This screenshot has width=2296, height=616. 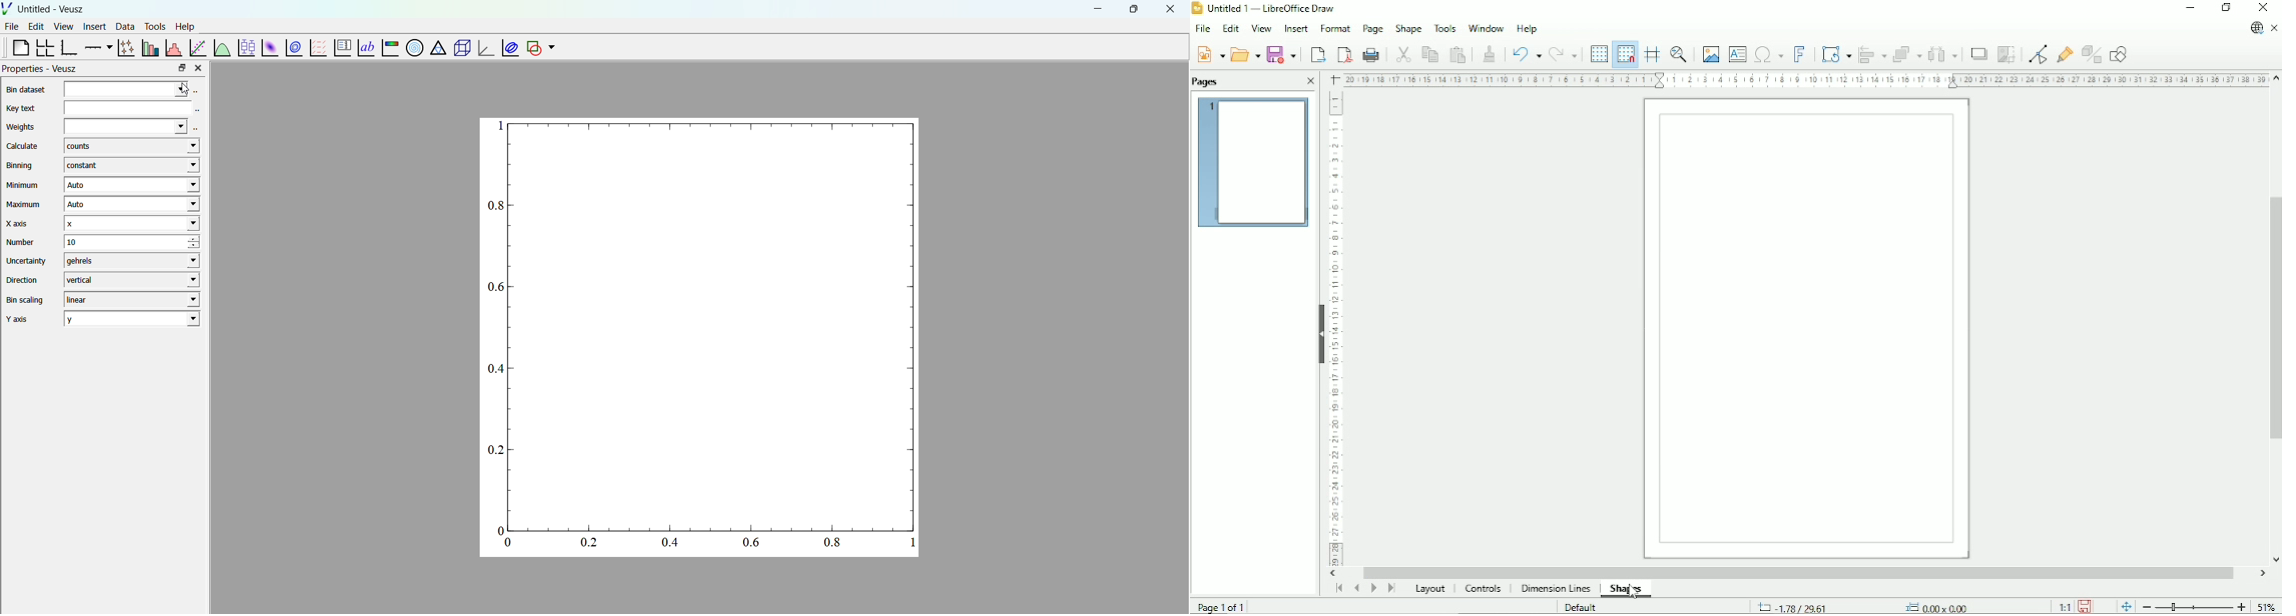 What do you see at coordinates (22, 147) in the screenshot?
I see `Calculate` at bounding box center [22, 147].